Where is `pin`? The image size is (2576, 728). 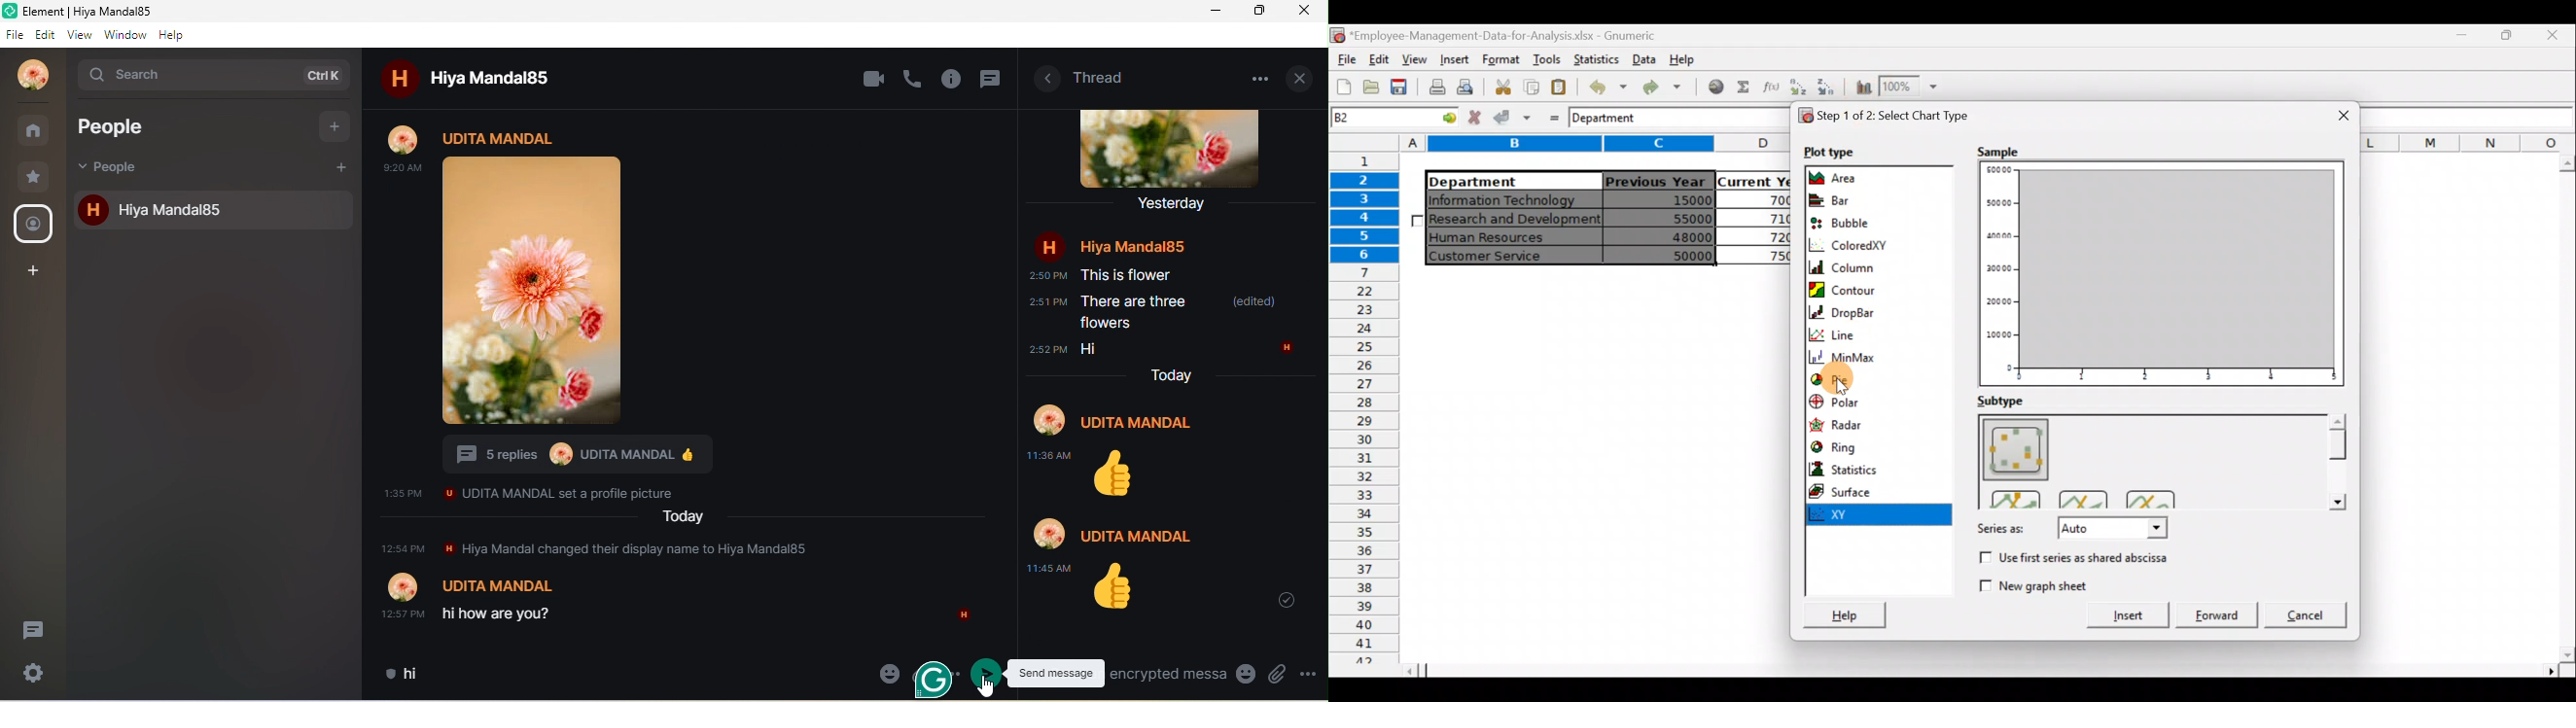 pin is located at coordinates (856, 140).